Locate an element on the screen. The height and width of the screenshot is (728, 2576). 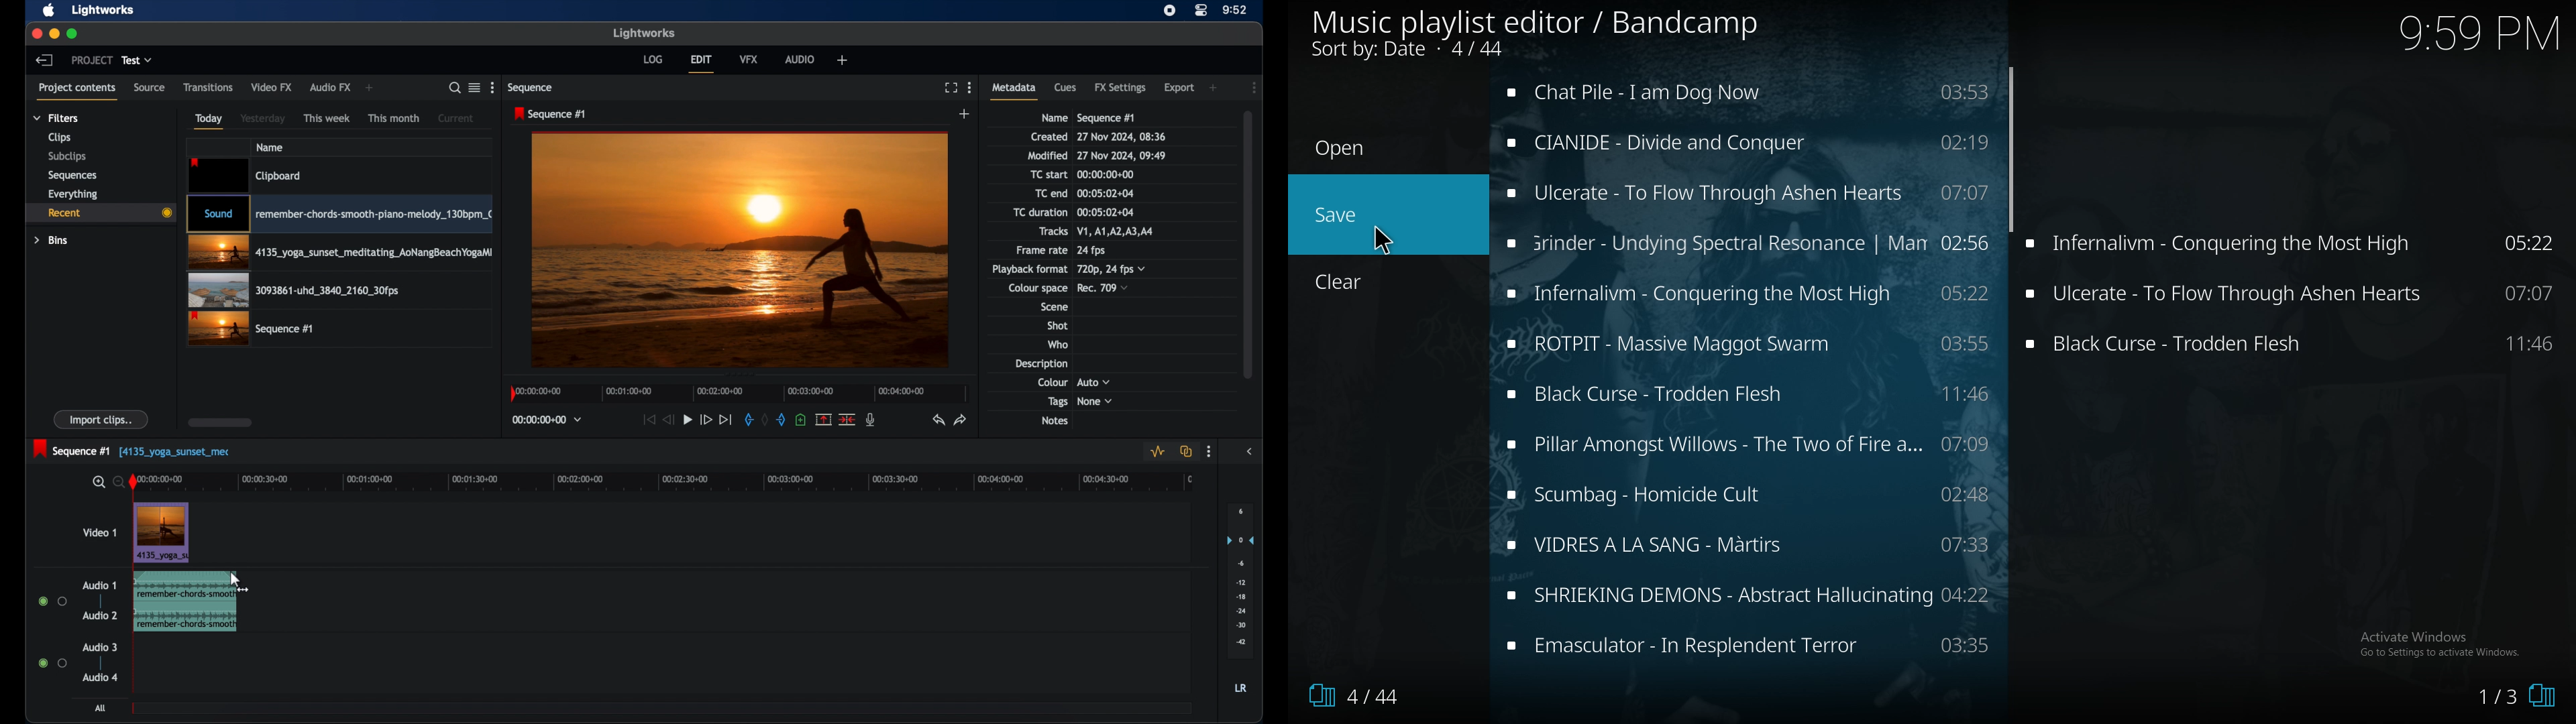
undo is located at coordinates (937, 420).